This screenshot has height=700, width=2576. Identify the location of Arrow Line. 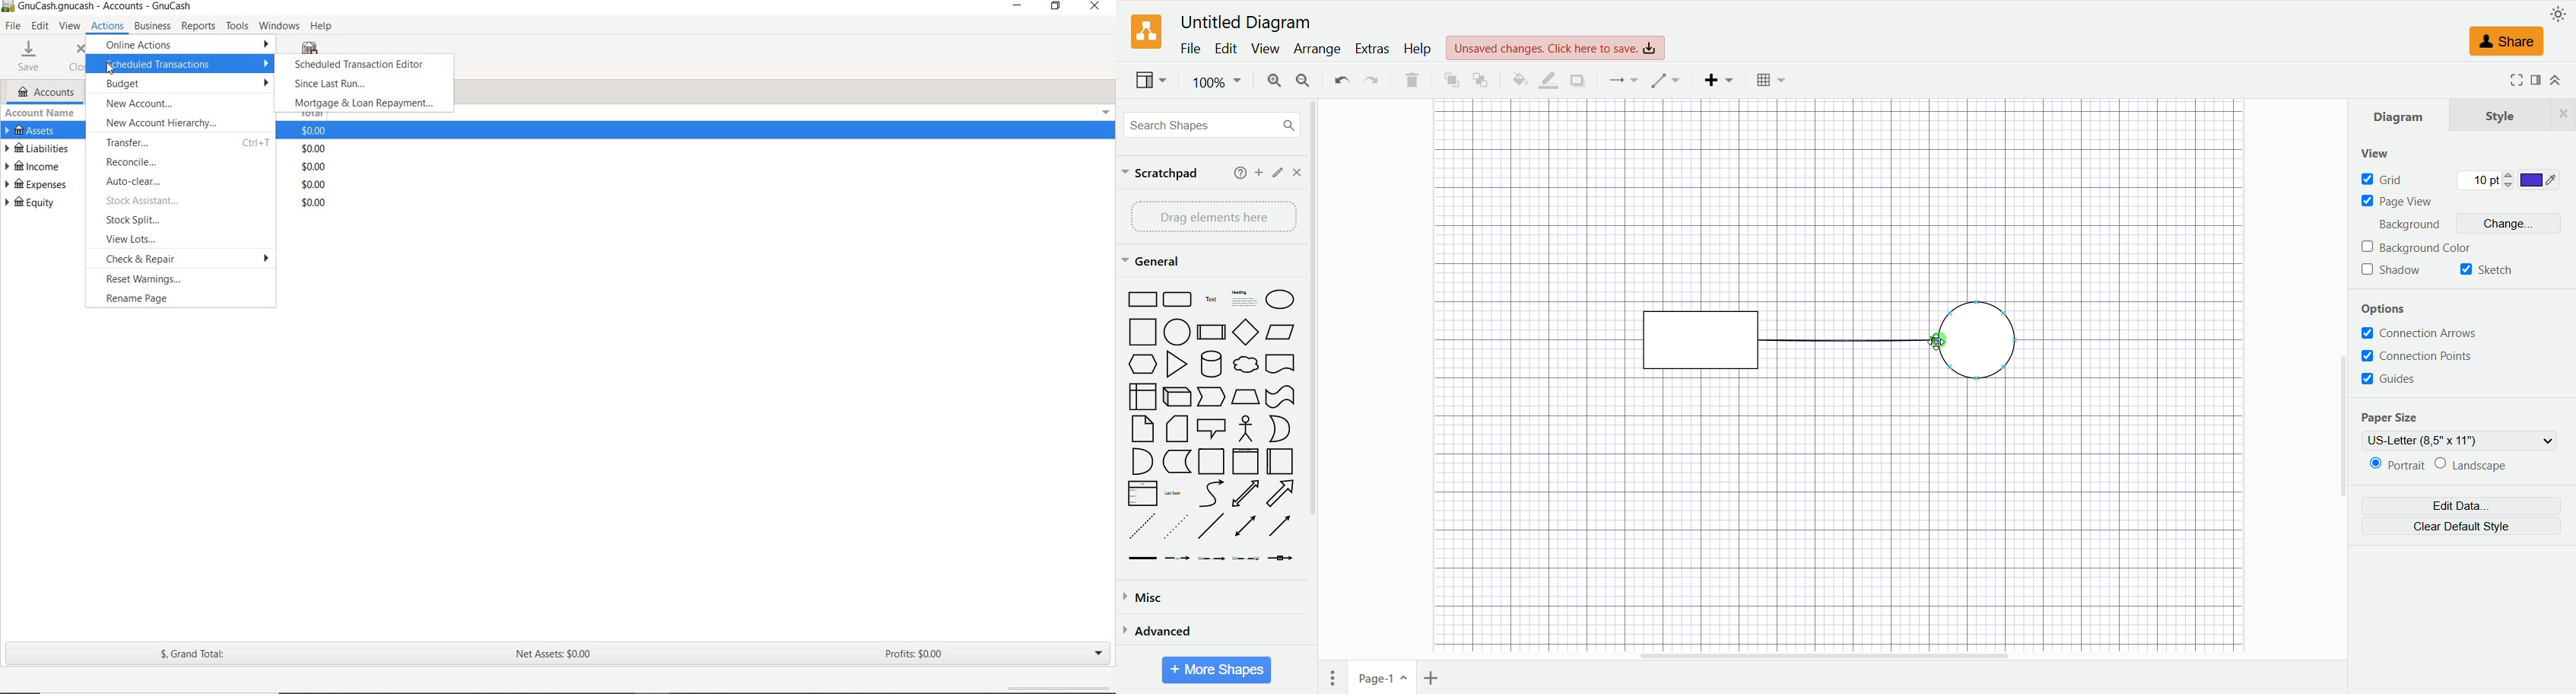
(1280, 528).